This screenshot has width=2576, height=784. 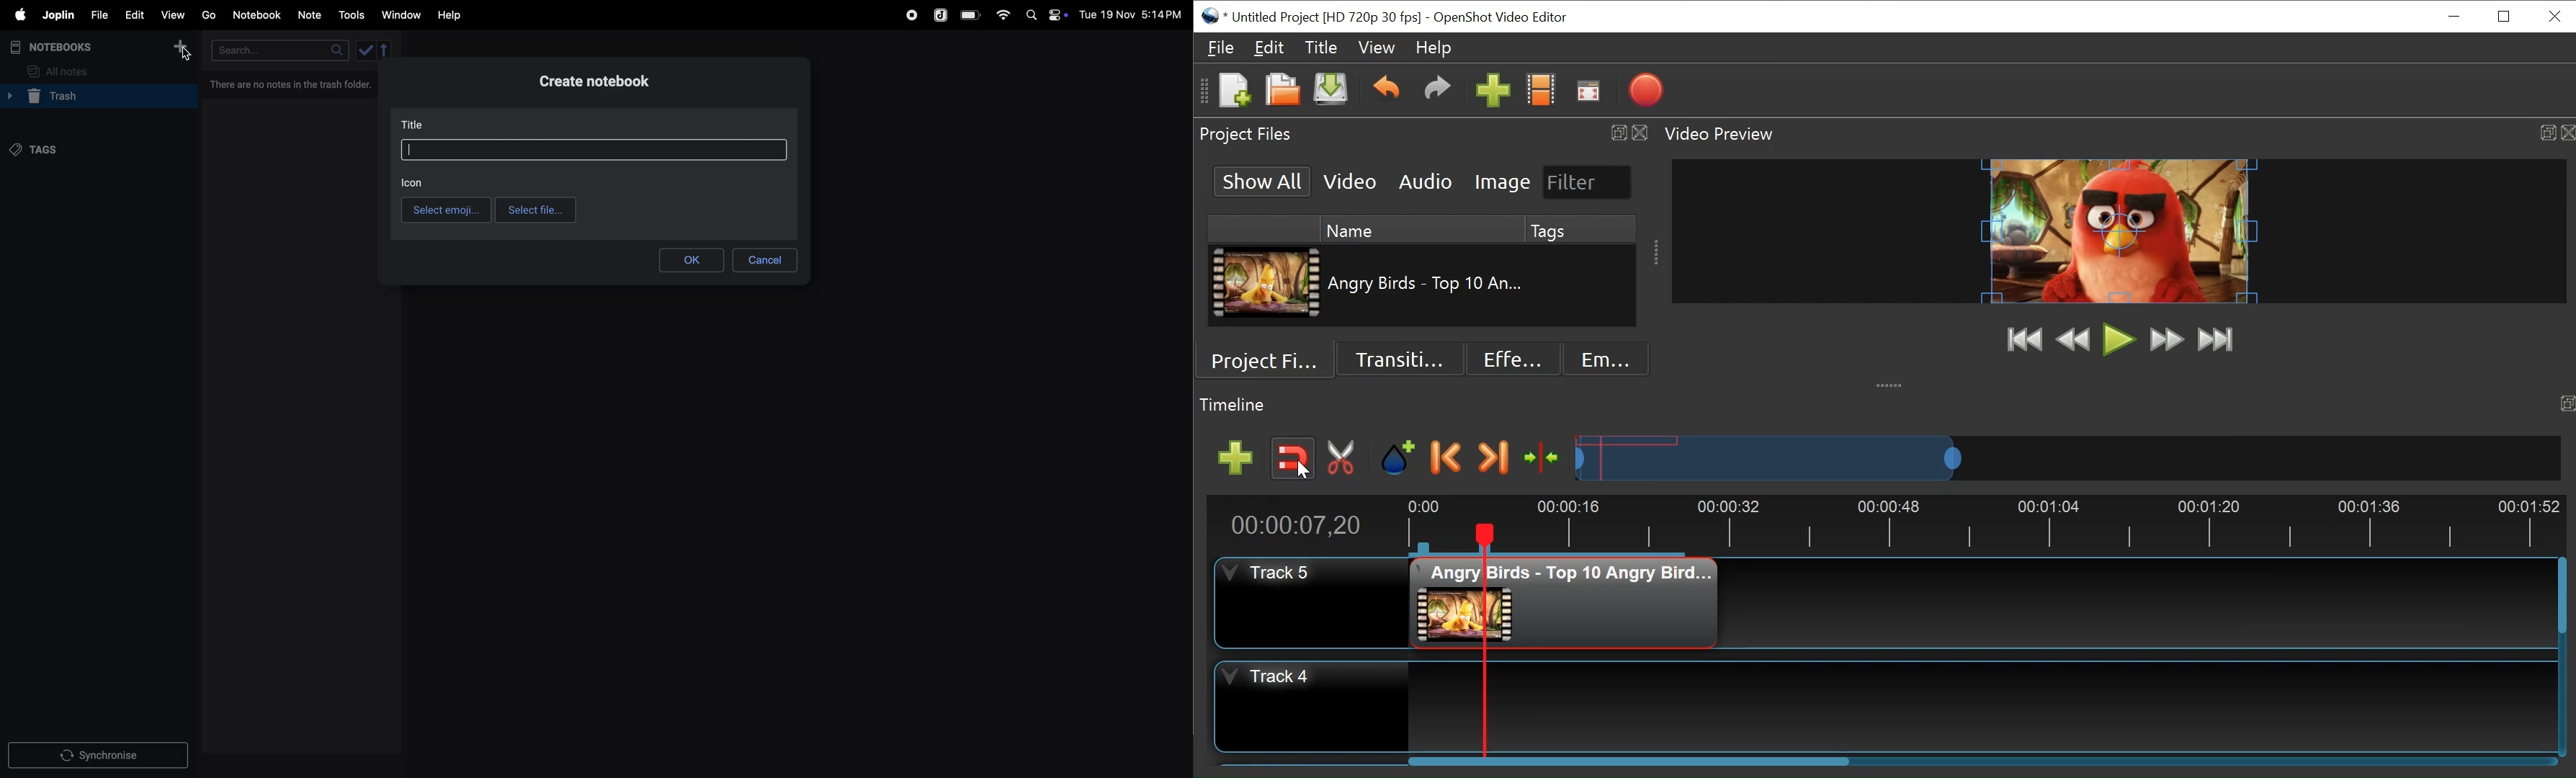 What do you see at coordinates (457, 15) in the screenshot?
I see `help` at bounding box center [457, 15].